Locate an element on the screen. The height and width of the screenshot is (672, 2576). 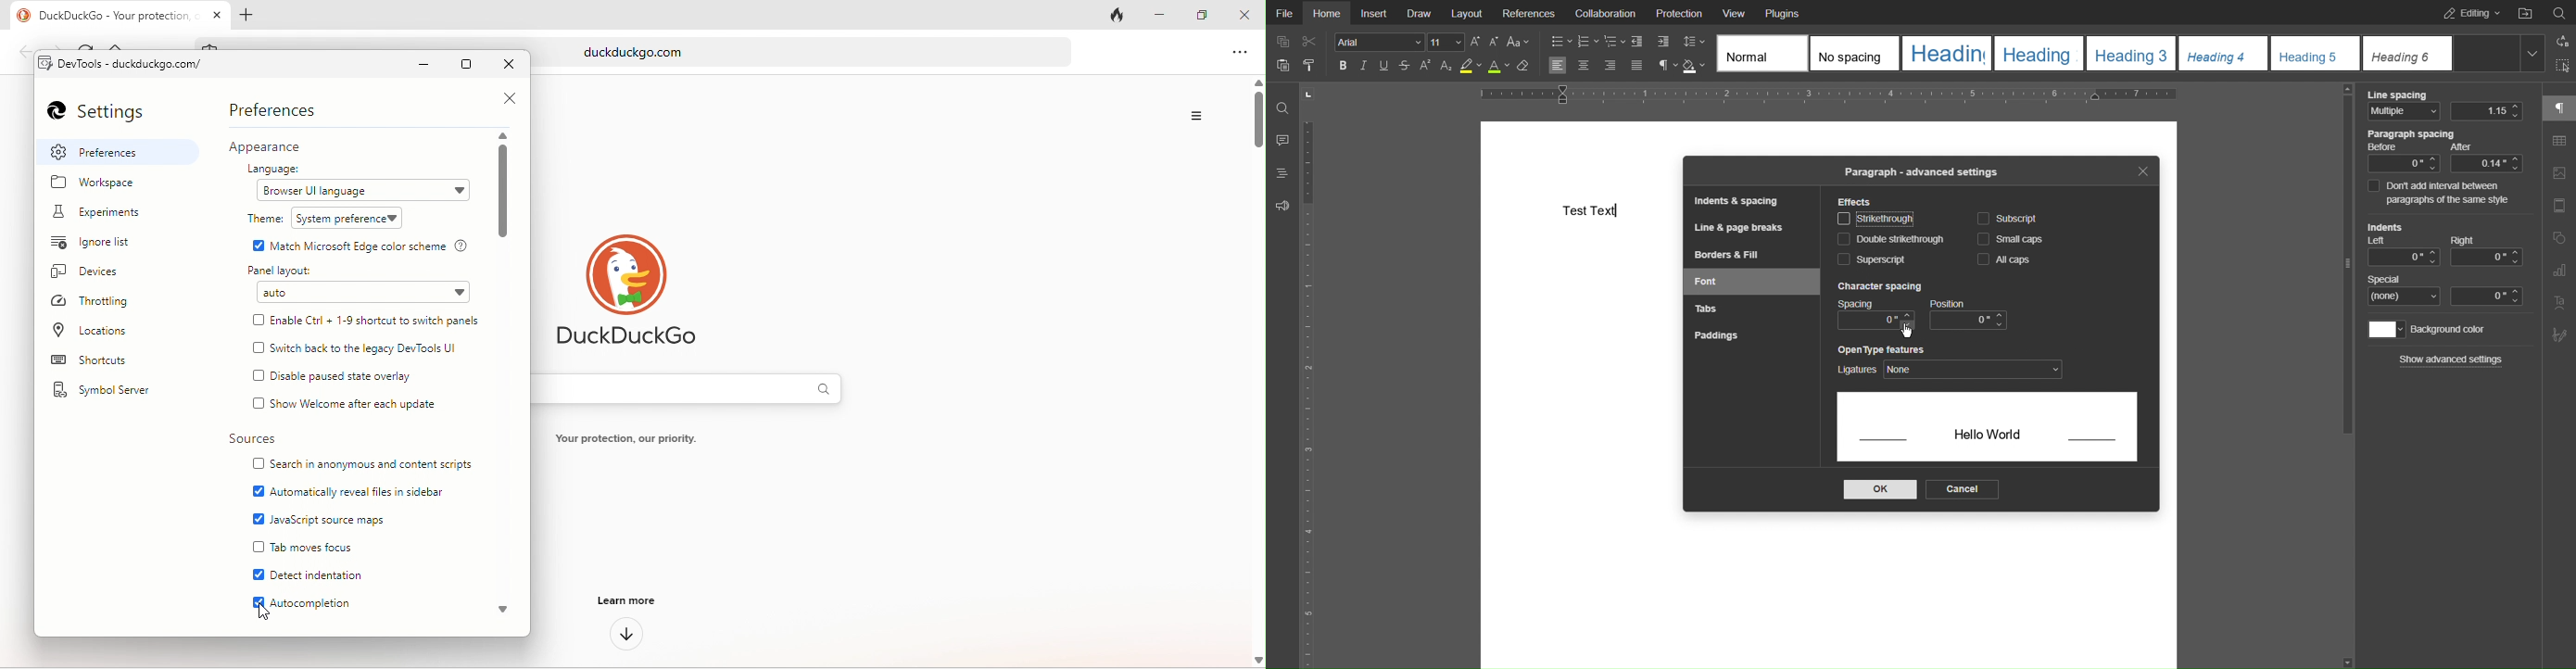
maximize is located at coordinates (470, 65).